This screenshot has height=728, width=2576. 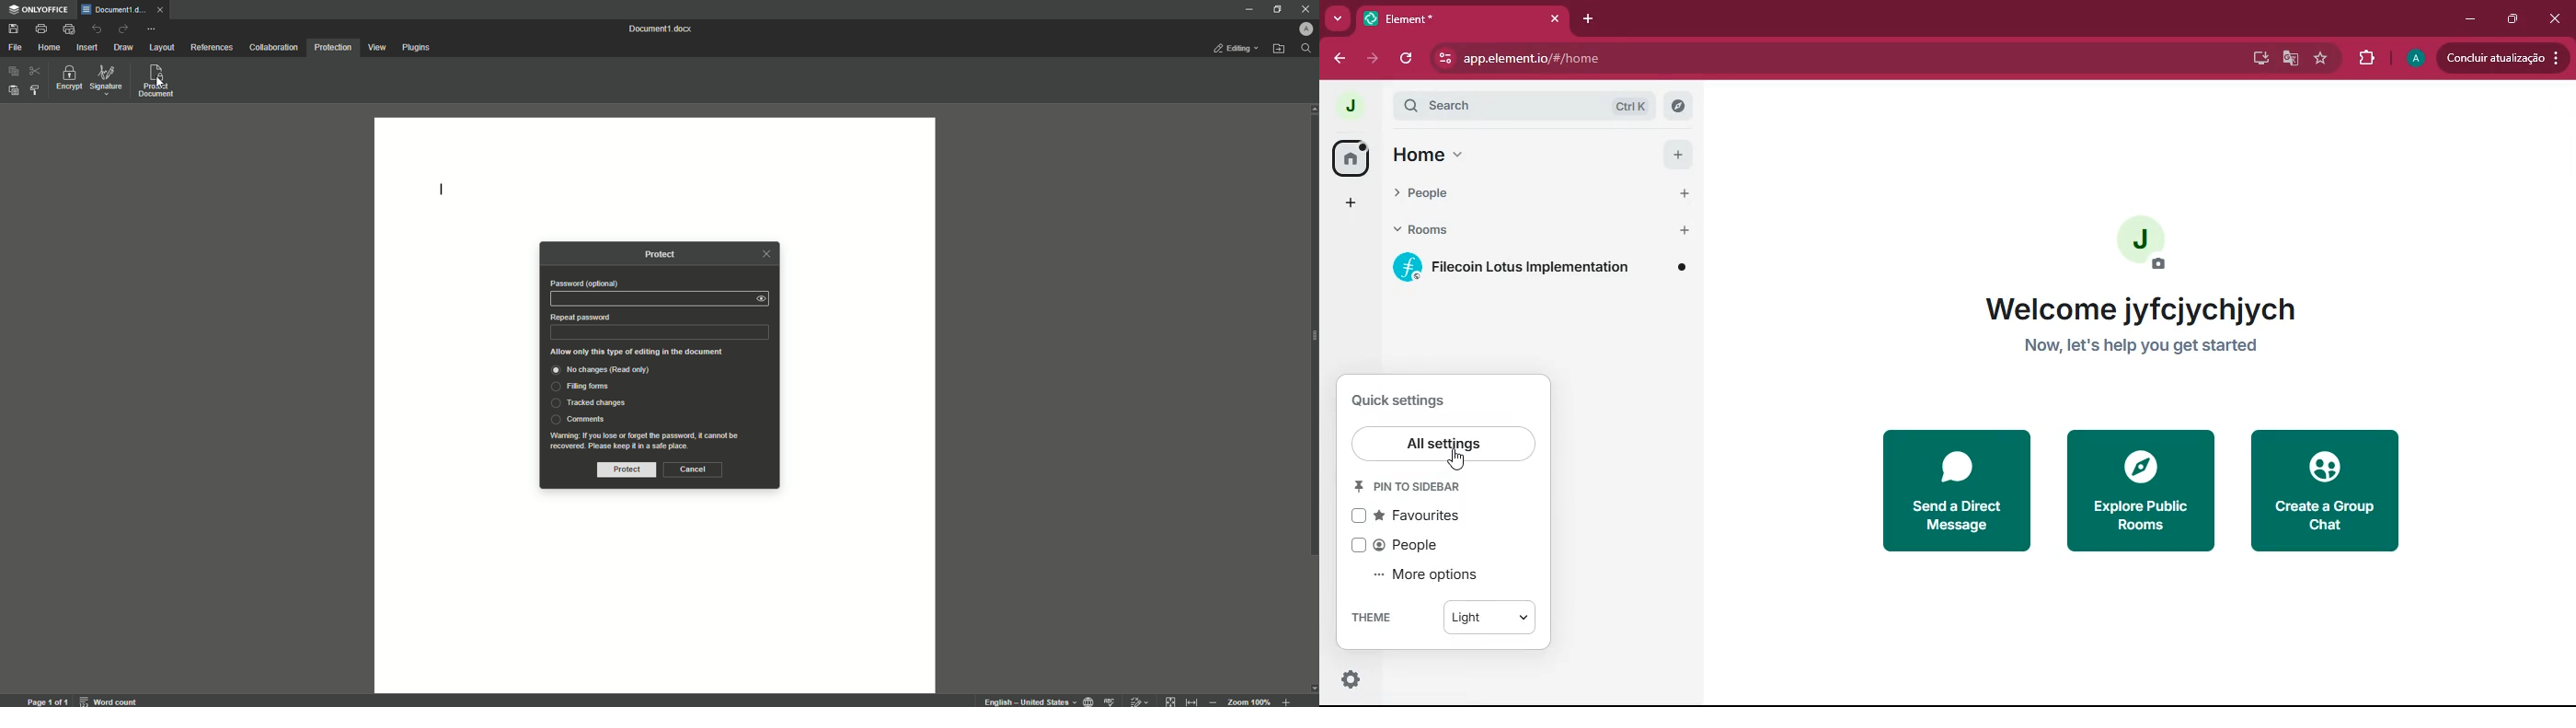 What do you see at coordinates (2145, 308) in the screenshot?
I see `welcome jyfcjychjych` at bounding box center [2145, 308].